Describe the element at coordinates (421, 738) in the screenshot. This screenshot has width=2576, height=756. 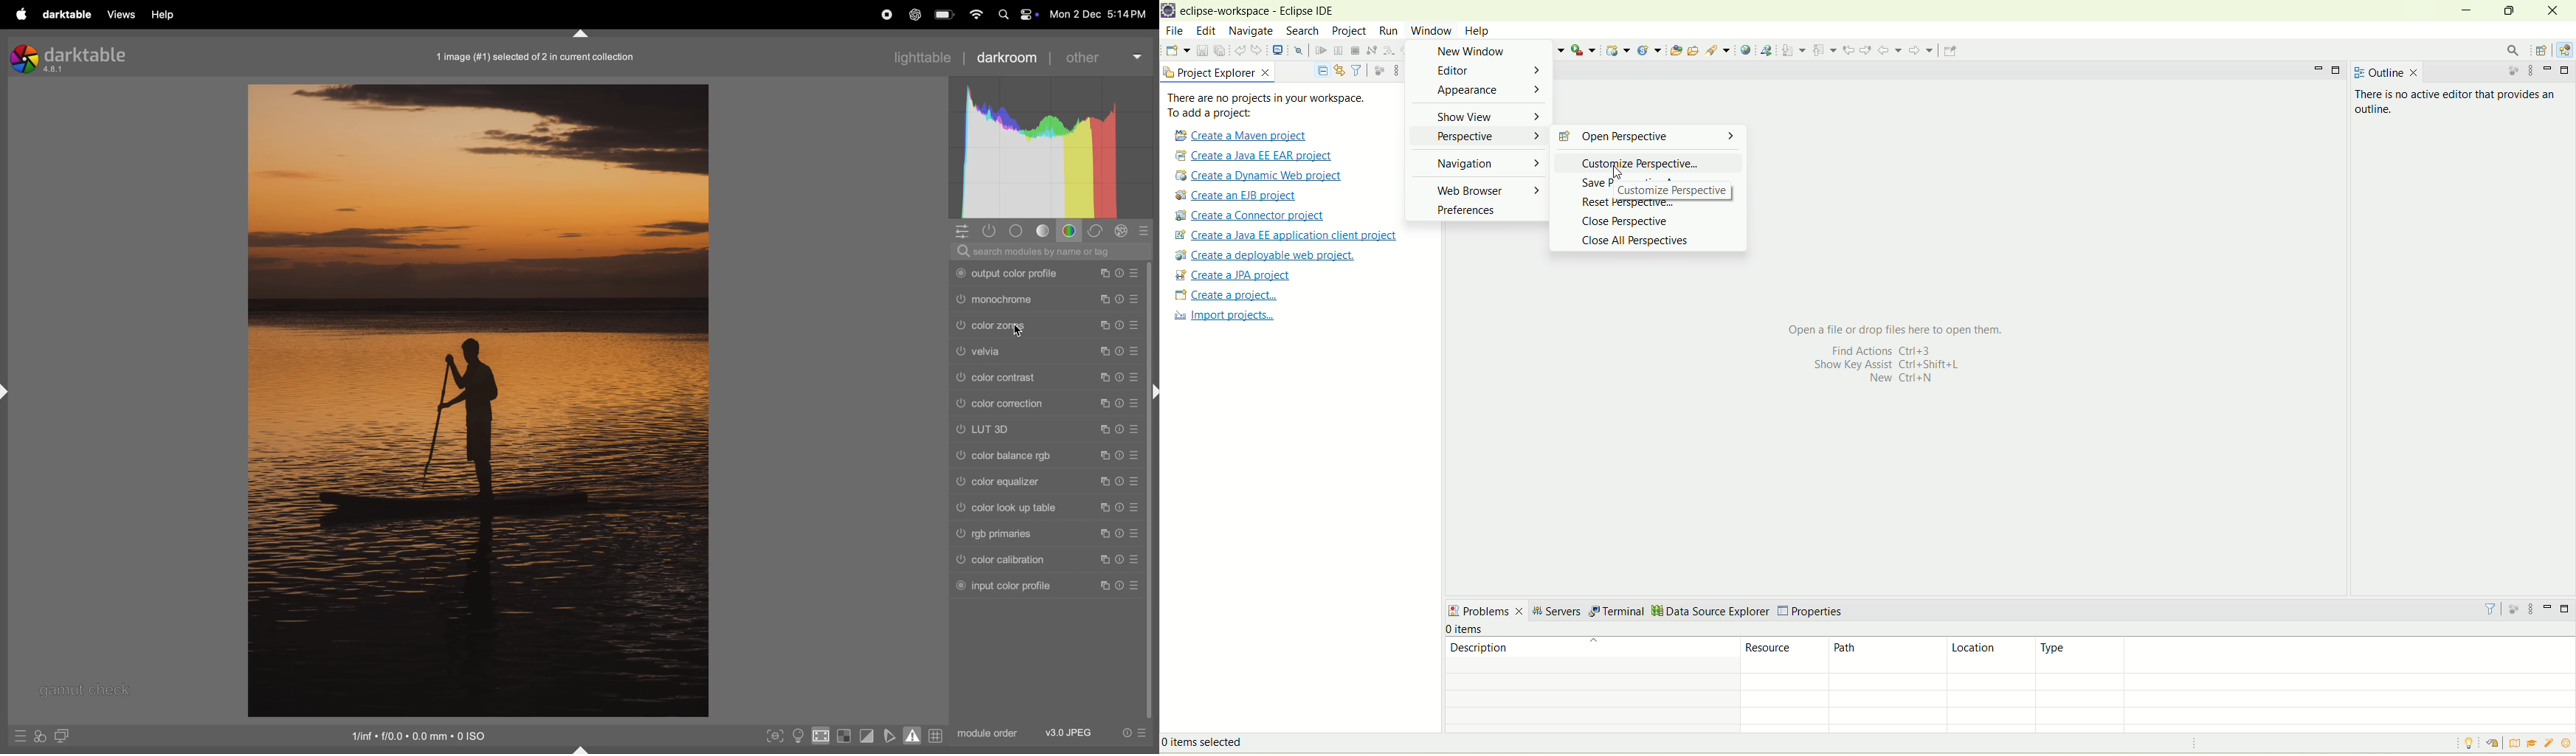
I see `iso standard` at that location.